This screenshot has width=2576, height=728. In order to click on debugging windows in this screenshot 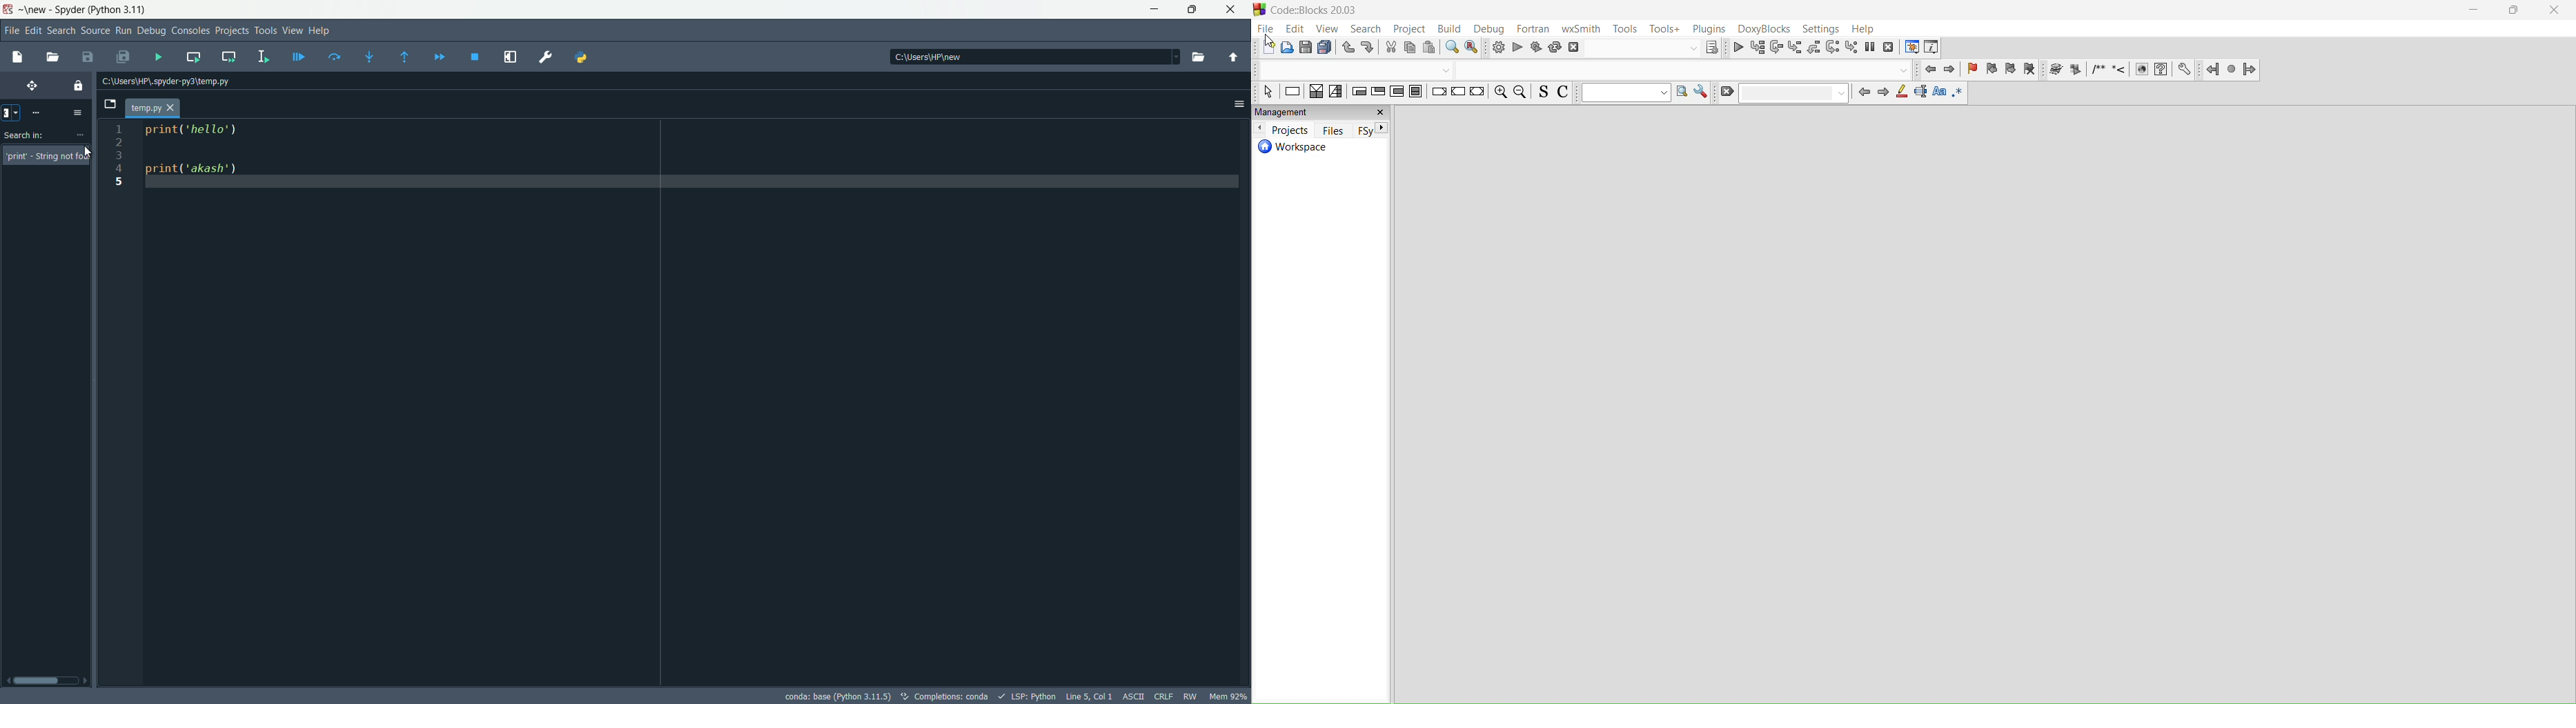, I will do `click(1909, 47)`.